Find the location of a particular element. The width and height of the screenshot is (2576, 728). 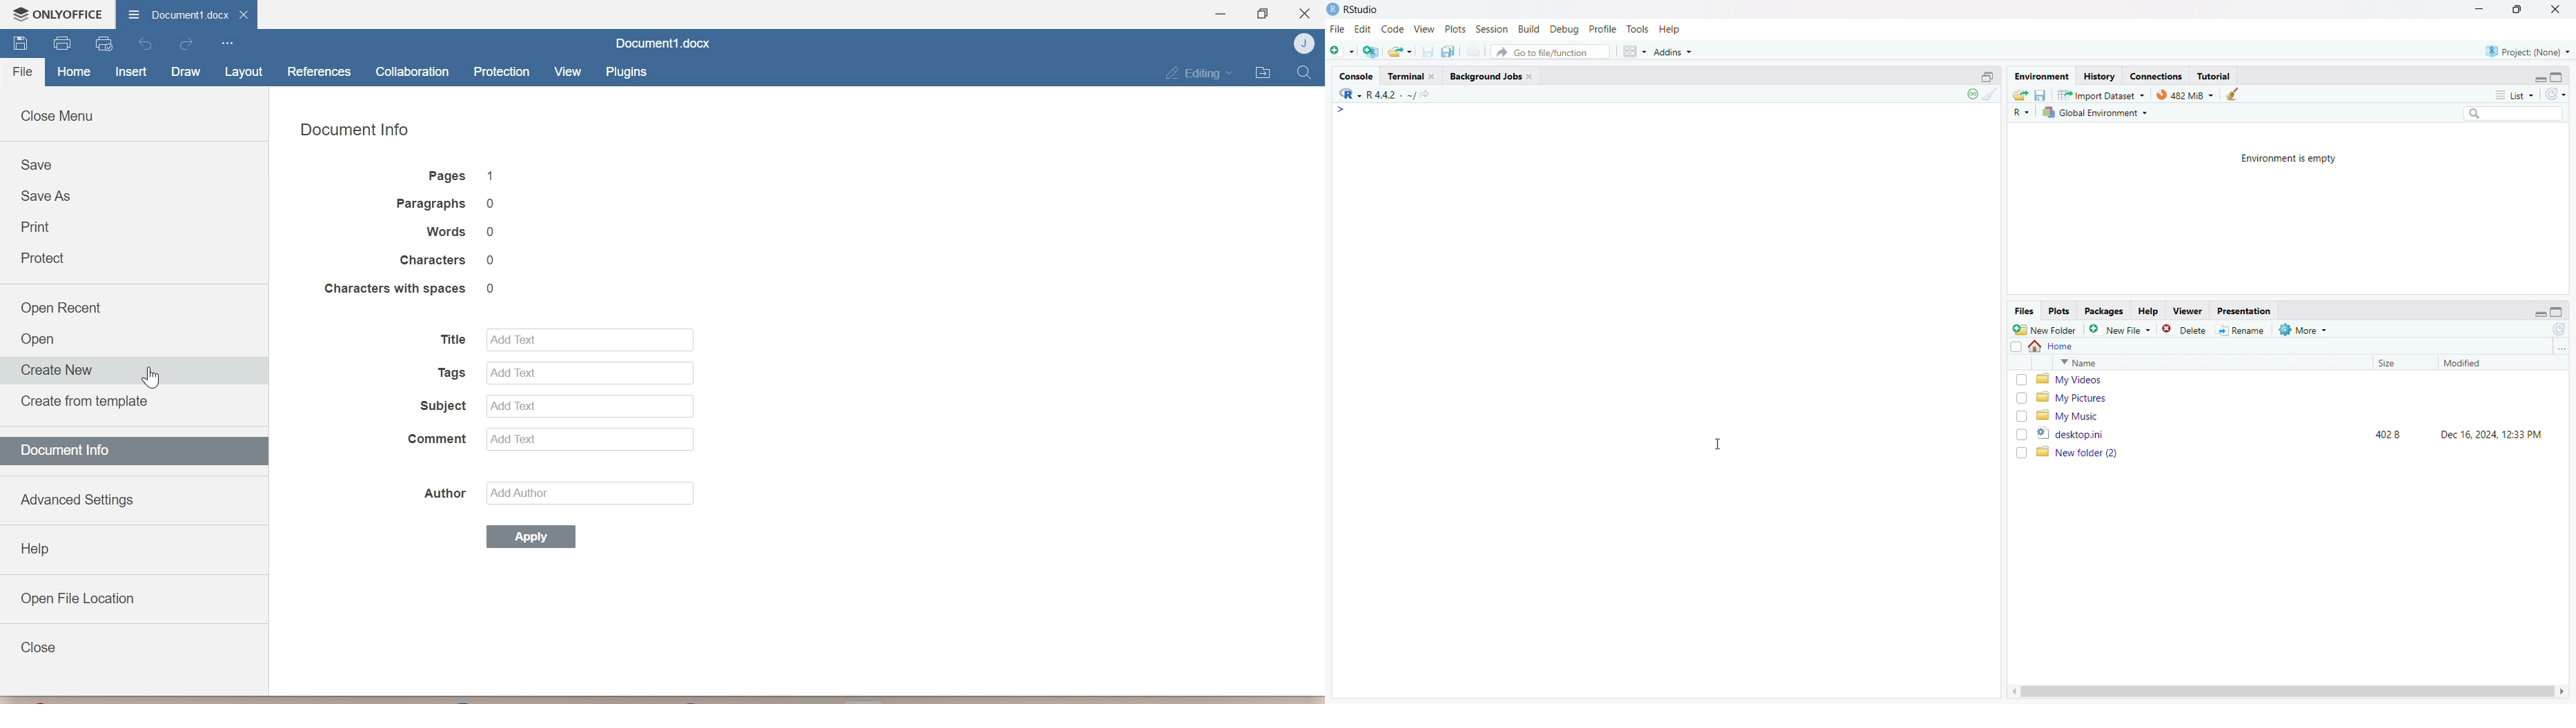

emvironment is empty is located at coordinates (2289, 159).